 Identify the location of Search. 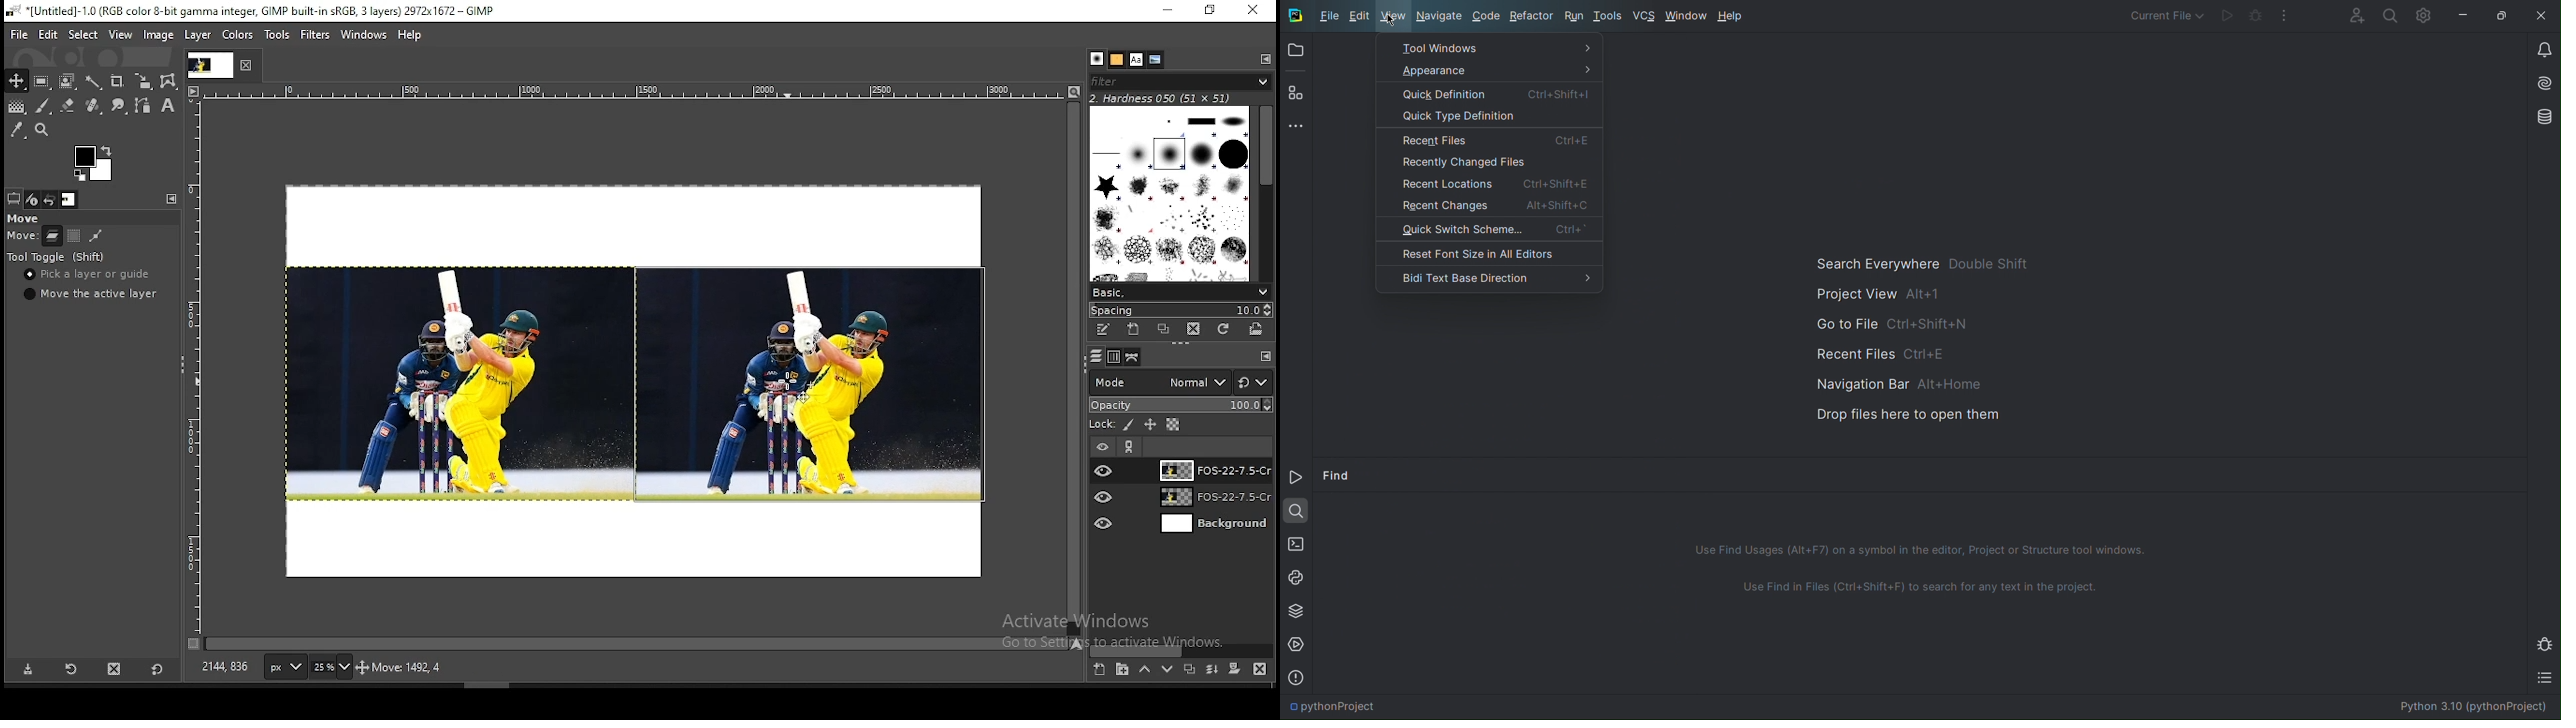
(2389, 15).